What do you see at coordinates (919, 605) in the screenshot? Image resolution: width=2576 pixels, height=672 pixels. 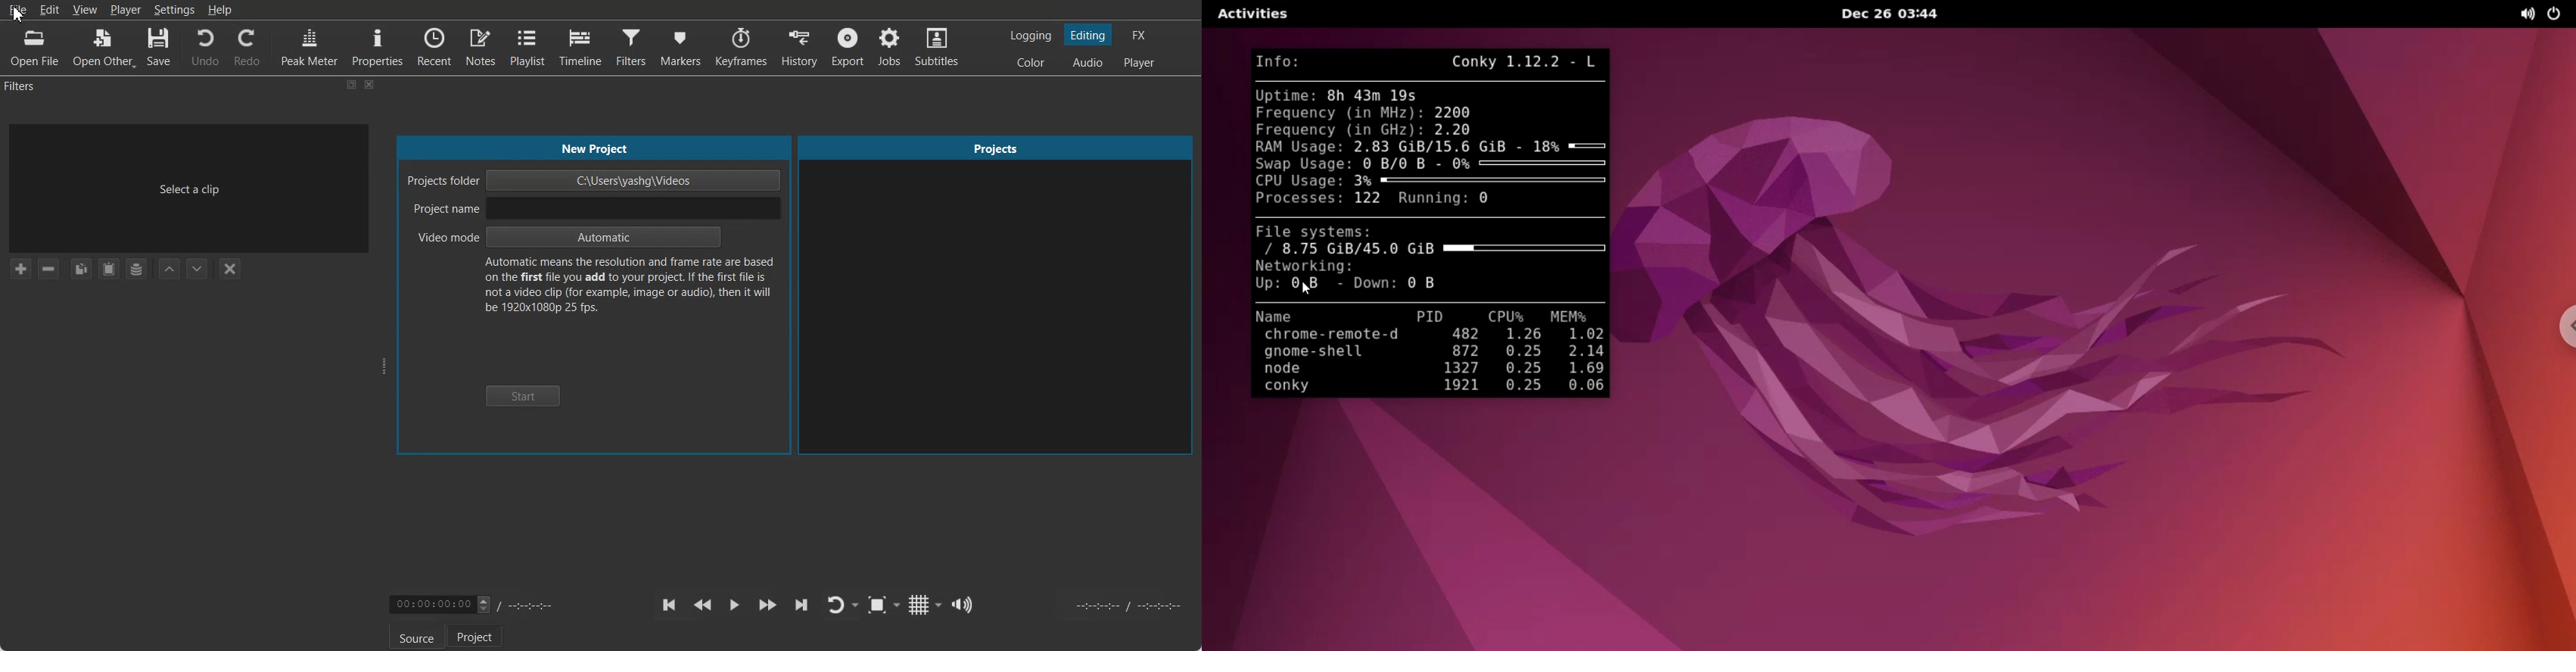 I see `Toggle grid display on the player` at bounding box center [919, 605].